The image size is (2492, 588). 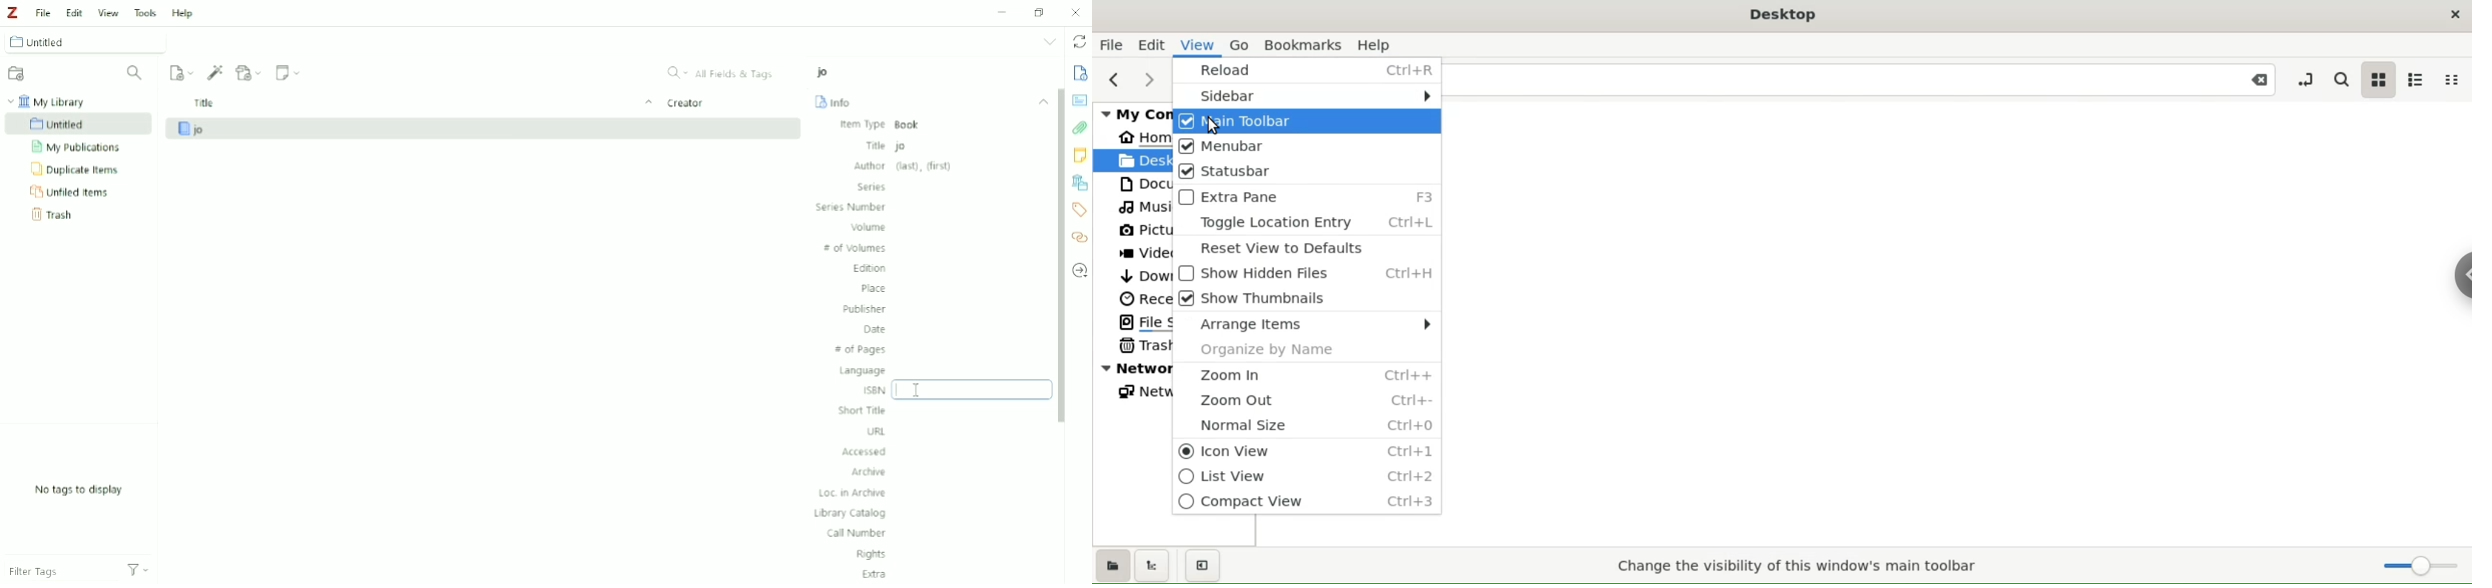 What do you see at coordinates (77, 571) in the screenshot?
I see `Filter Tags` at bounding box center [77, 571].